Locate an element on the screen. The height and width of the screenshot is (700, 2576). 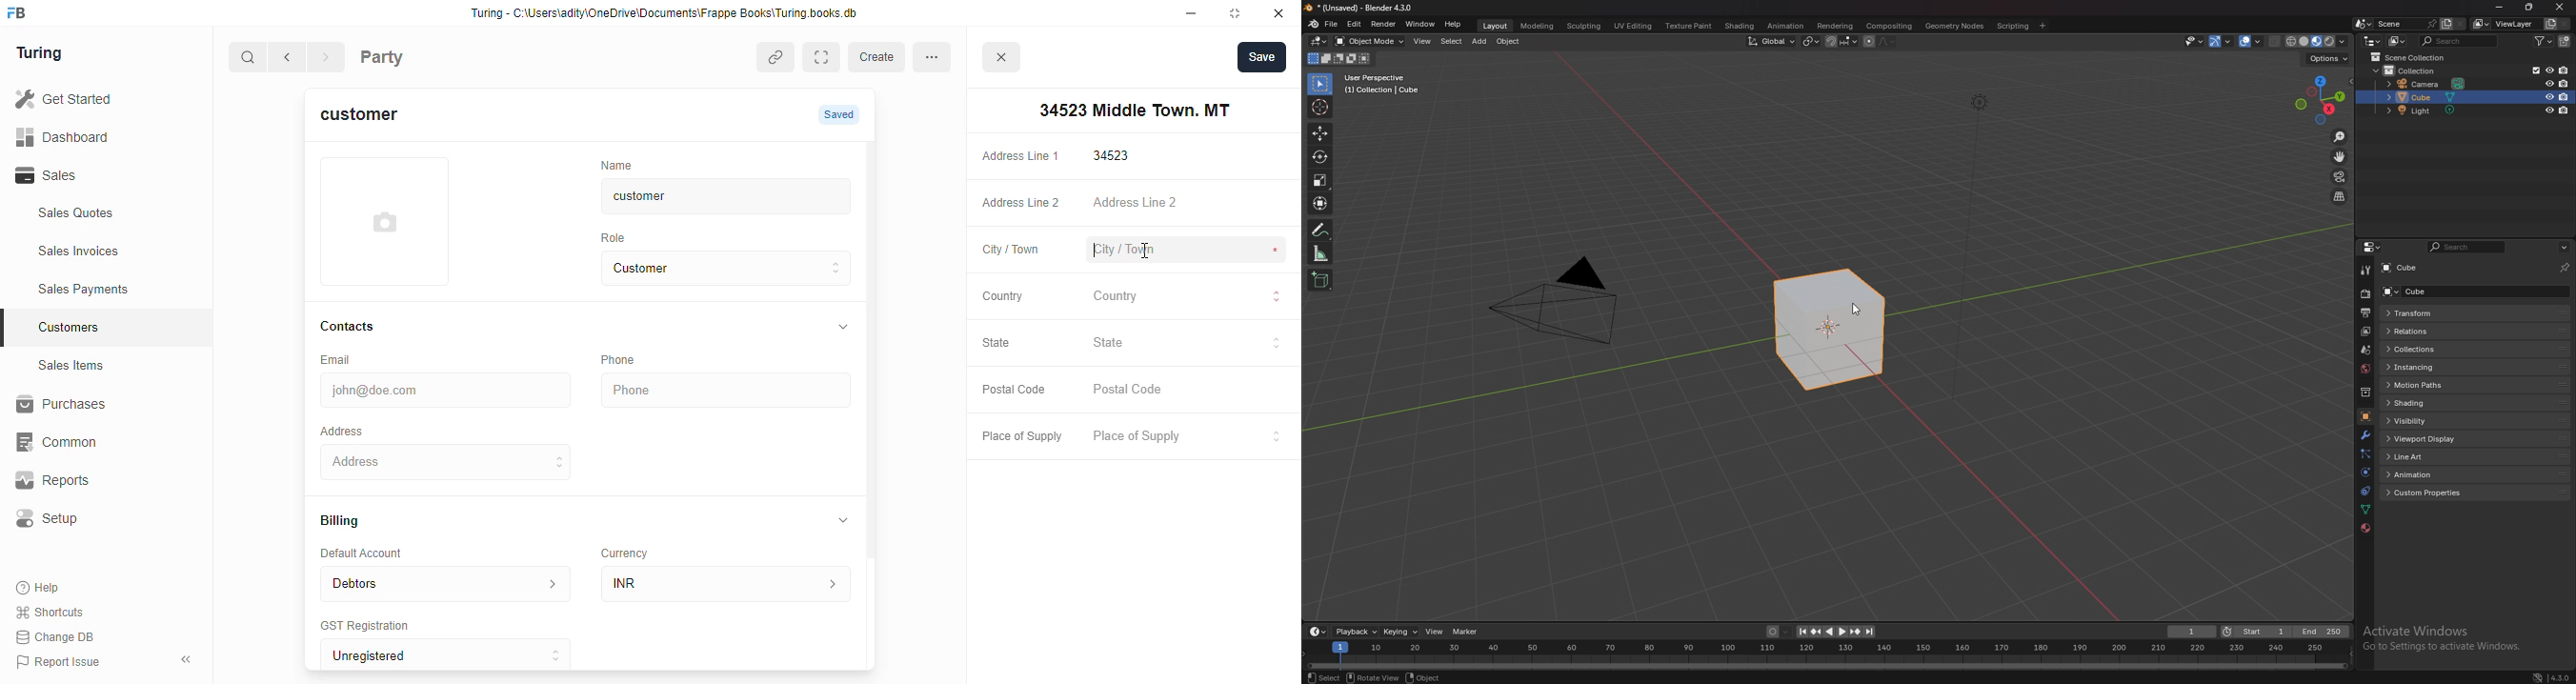
more options is located at coordinates (937, 56).